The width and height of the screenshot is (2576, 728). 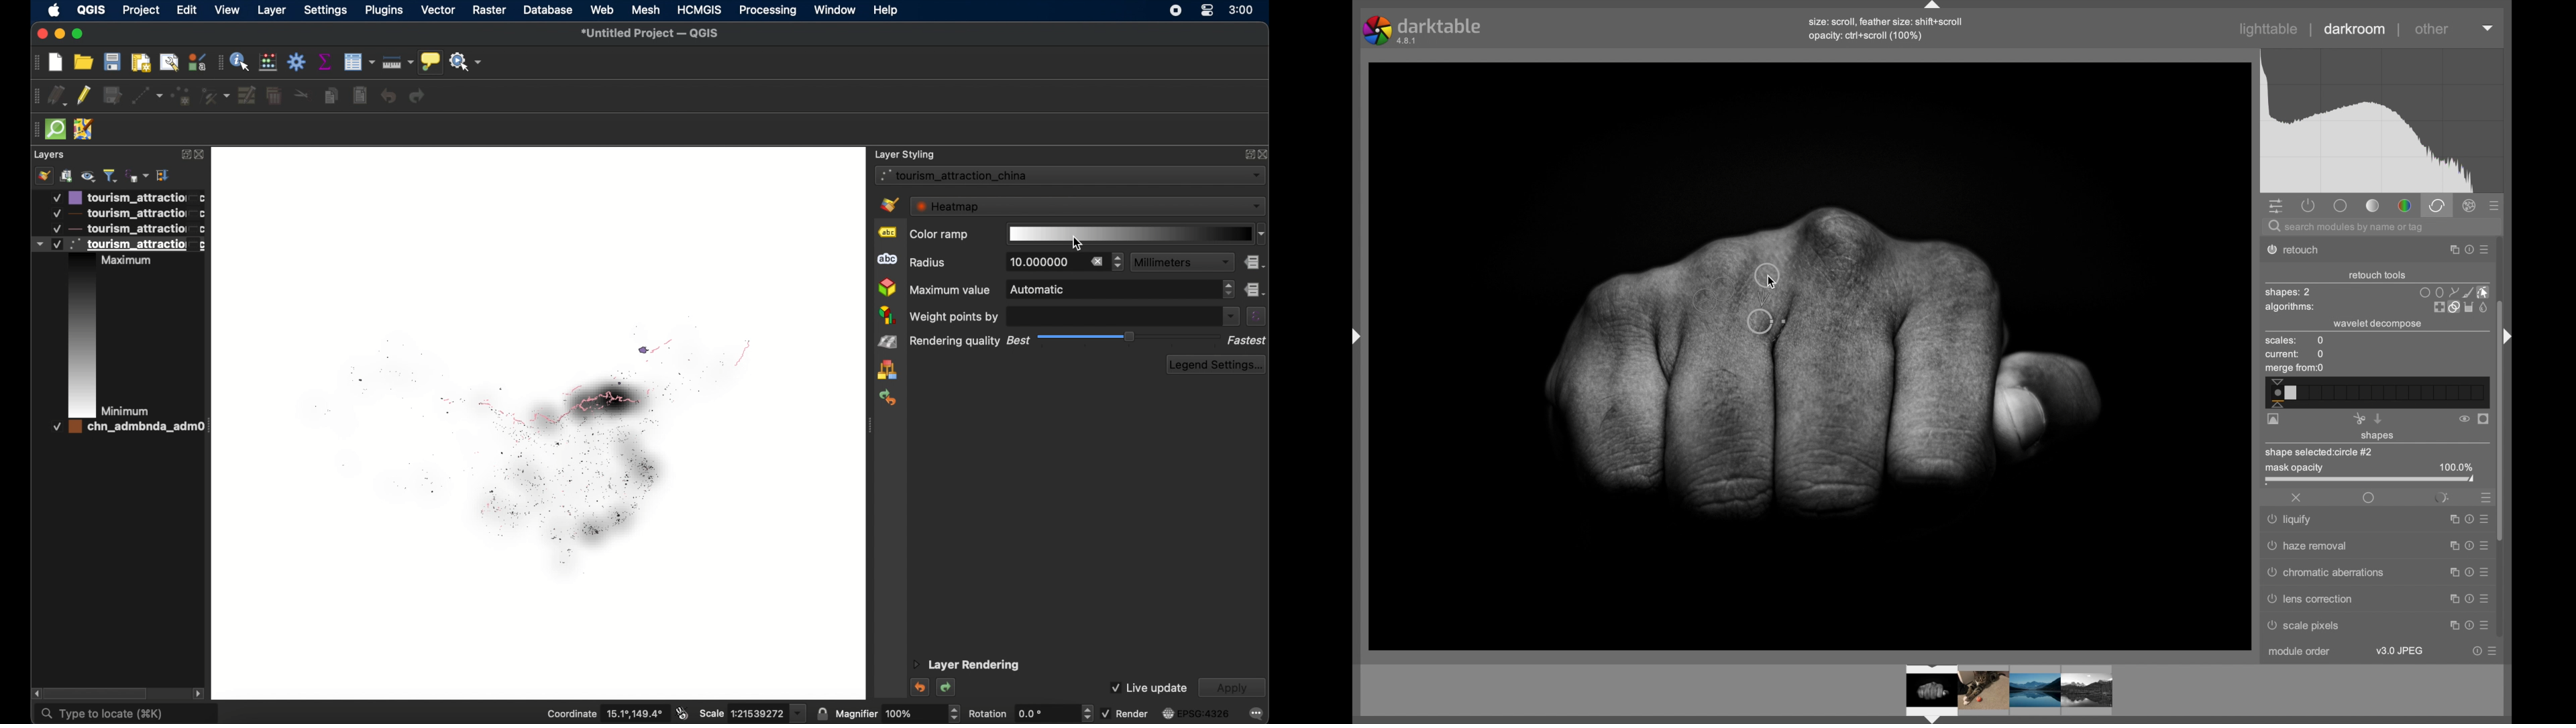 What do you see at coordinates (2269, 29) in the screenshot?
I see `lighttable` at bounding box center [2269, 29].